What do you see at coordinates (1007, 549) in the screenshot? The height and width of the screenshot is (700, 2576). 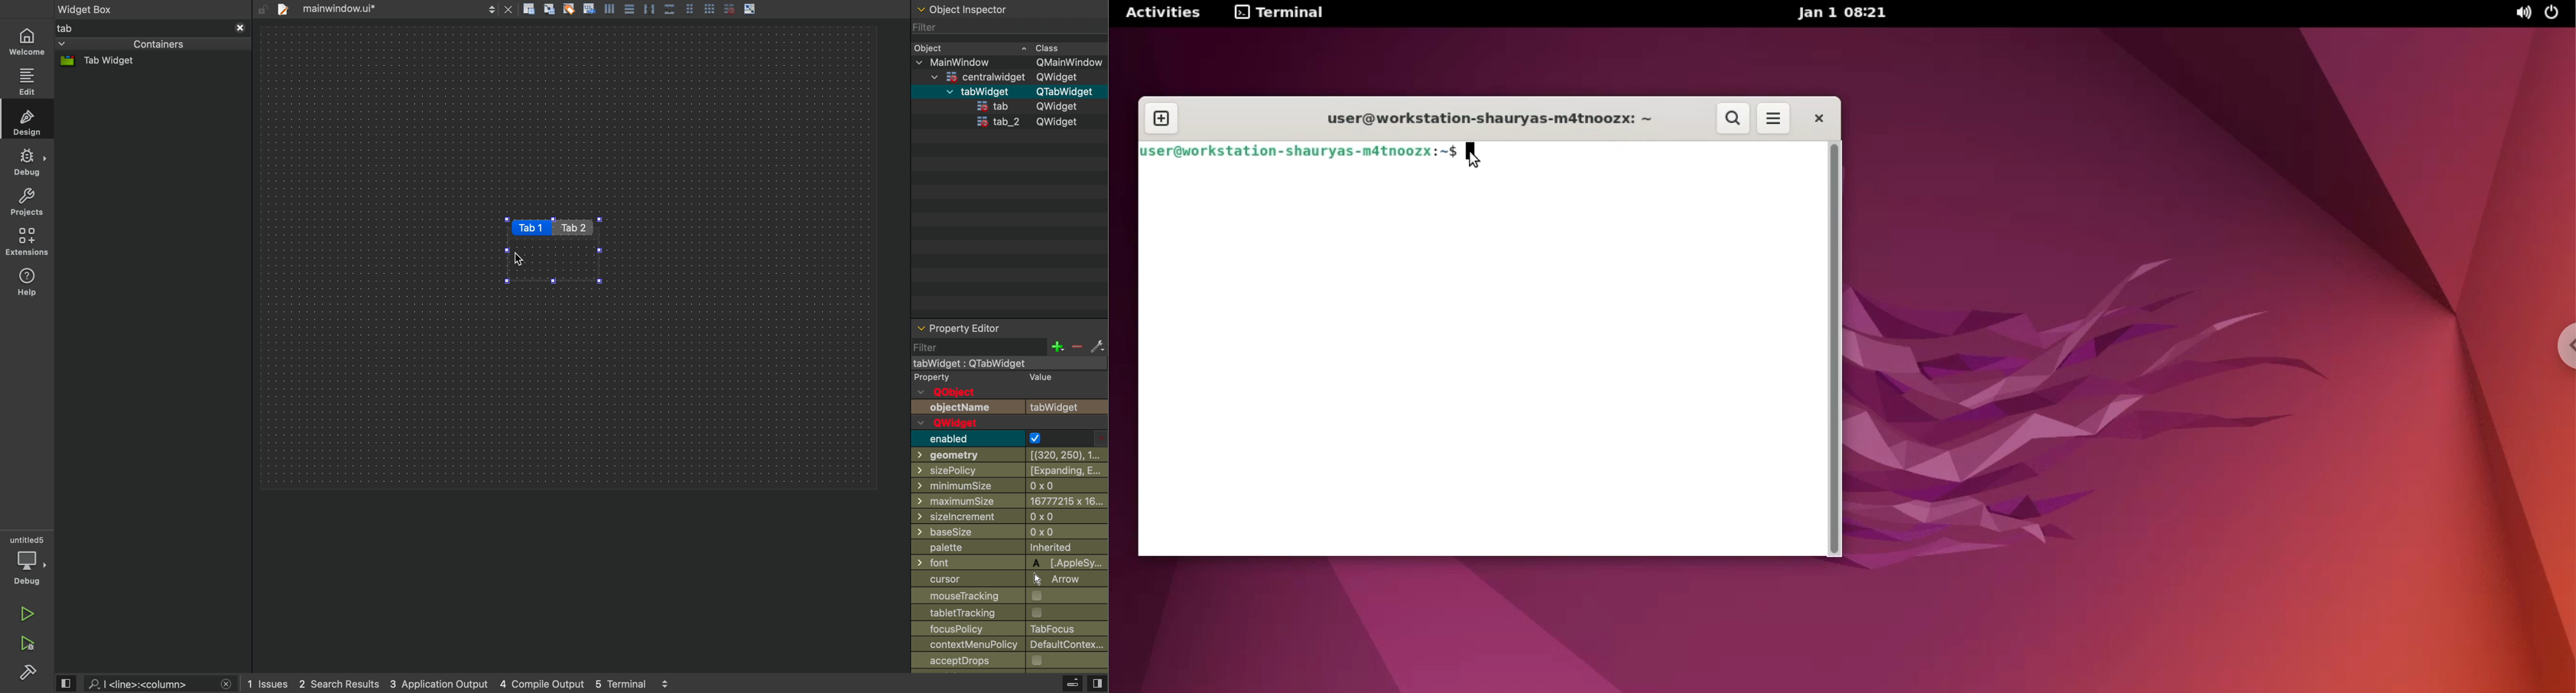 I see `palette` at bounding box center [1007, 549].